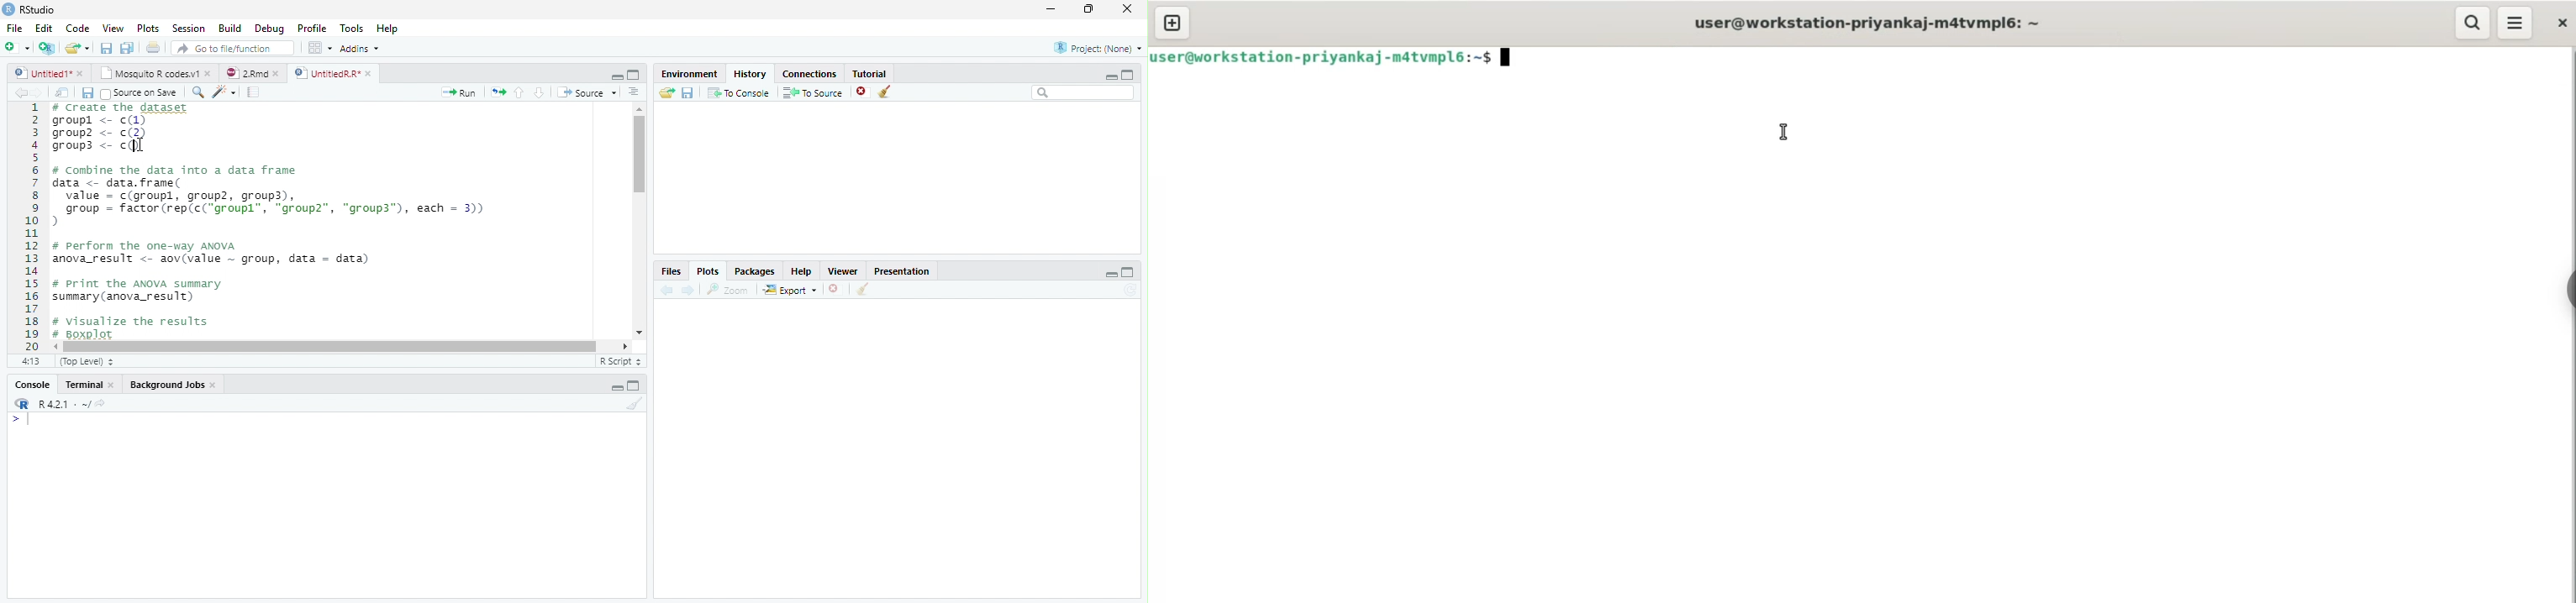  Describe the element at coordinates (690, 93) in the screenshot. I see `Save workspace as ` at that location.